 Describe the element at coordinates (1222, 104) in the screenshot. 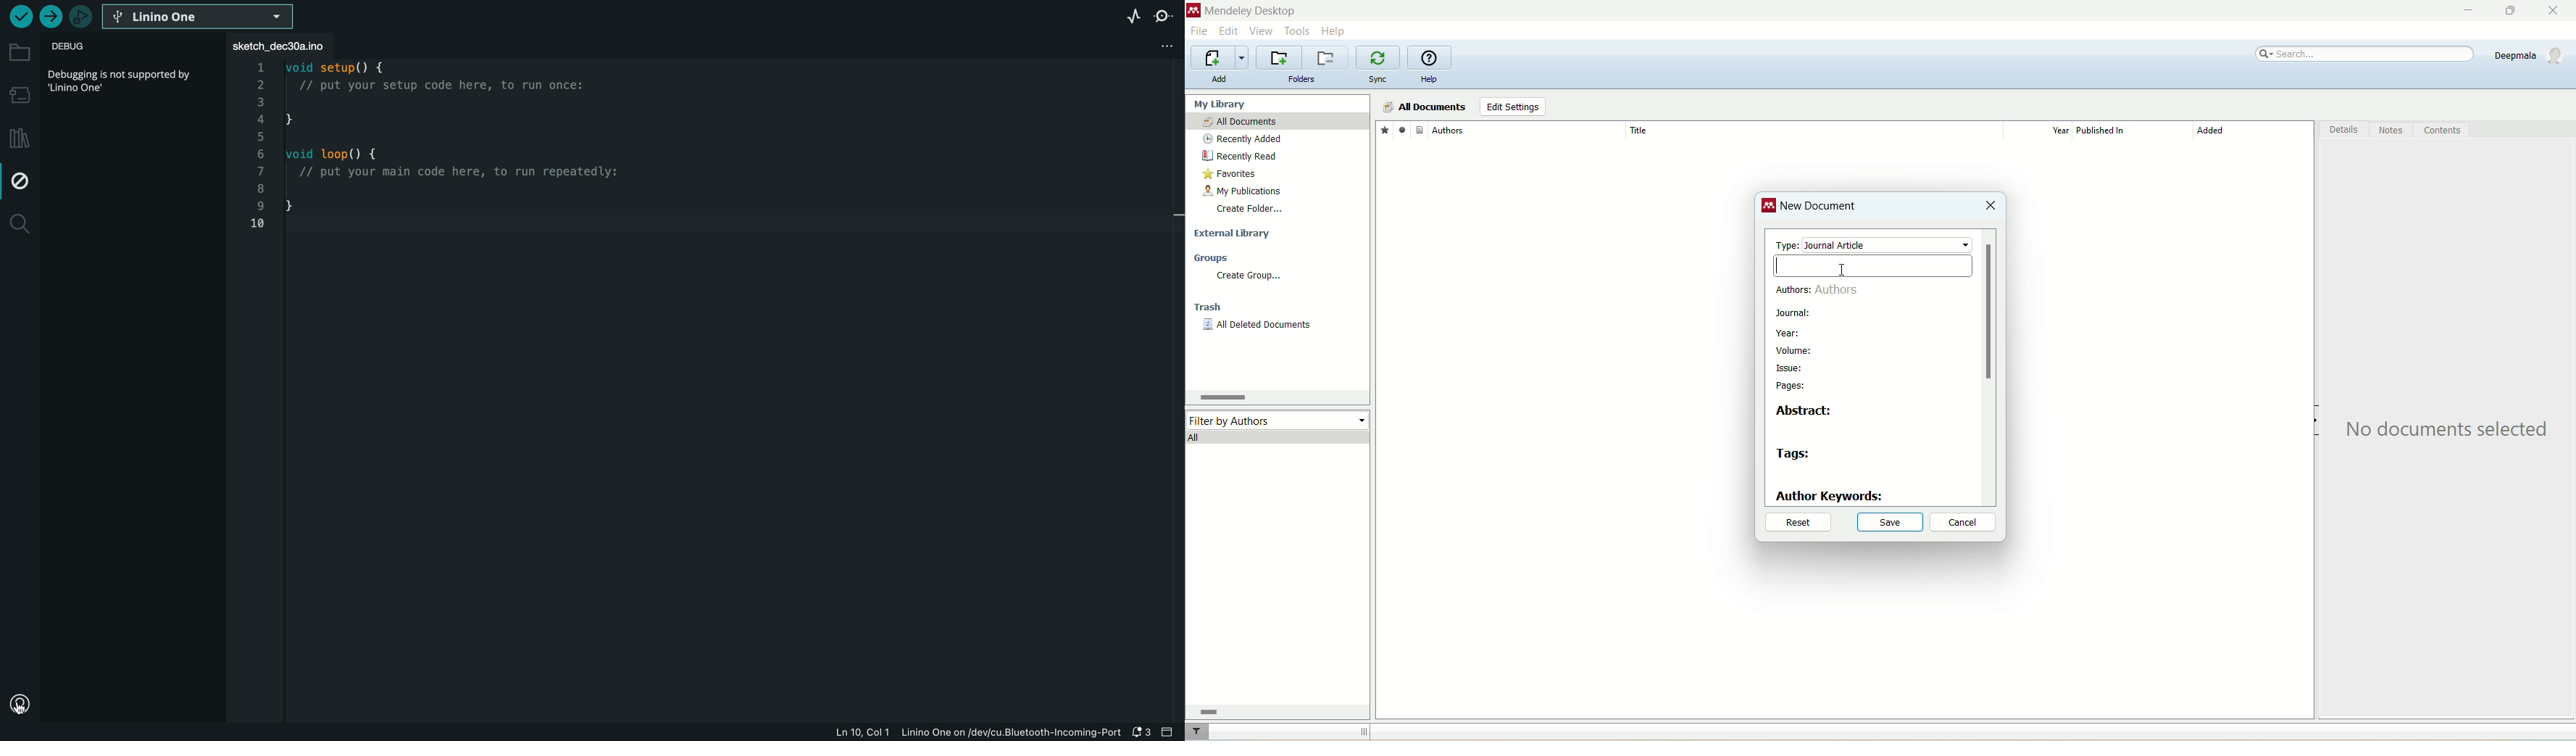

I see `my library` at that location.